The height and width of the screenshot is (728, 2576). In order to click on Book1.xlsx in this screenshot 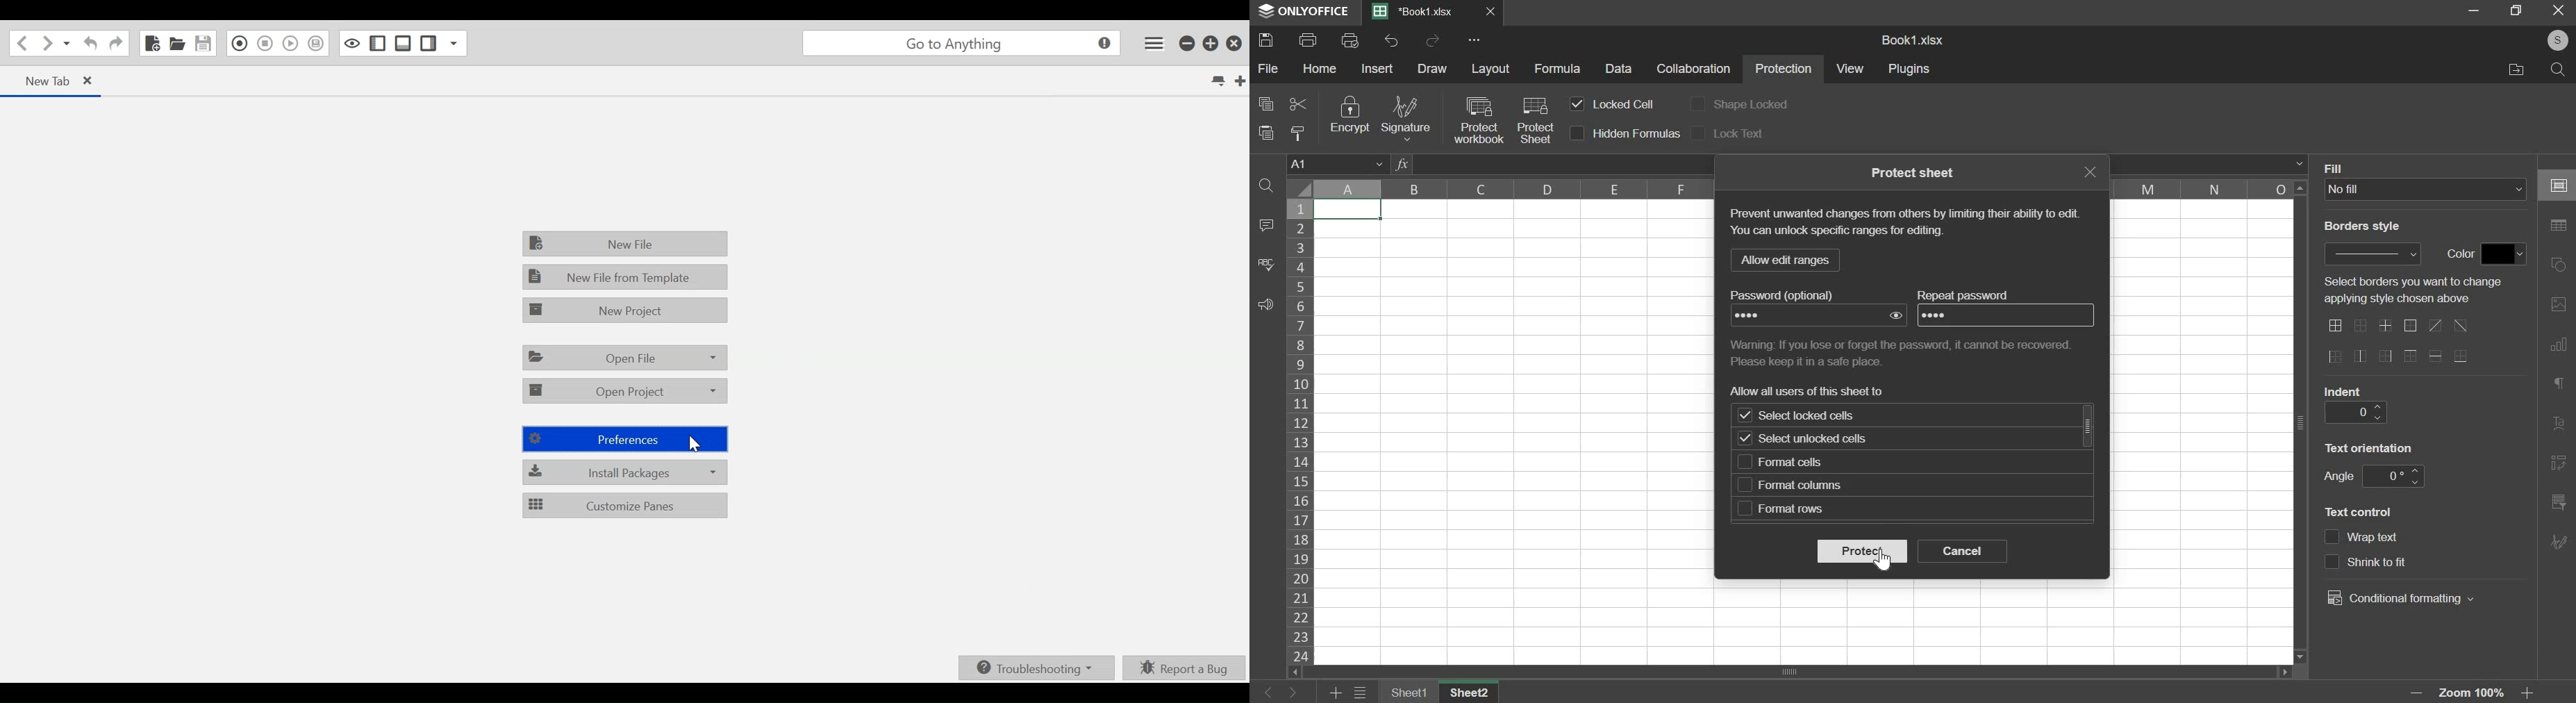, I will do `click(1418, 13)`.